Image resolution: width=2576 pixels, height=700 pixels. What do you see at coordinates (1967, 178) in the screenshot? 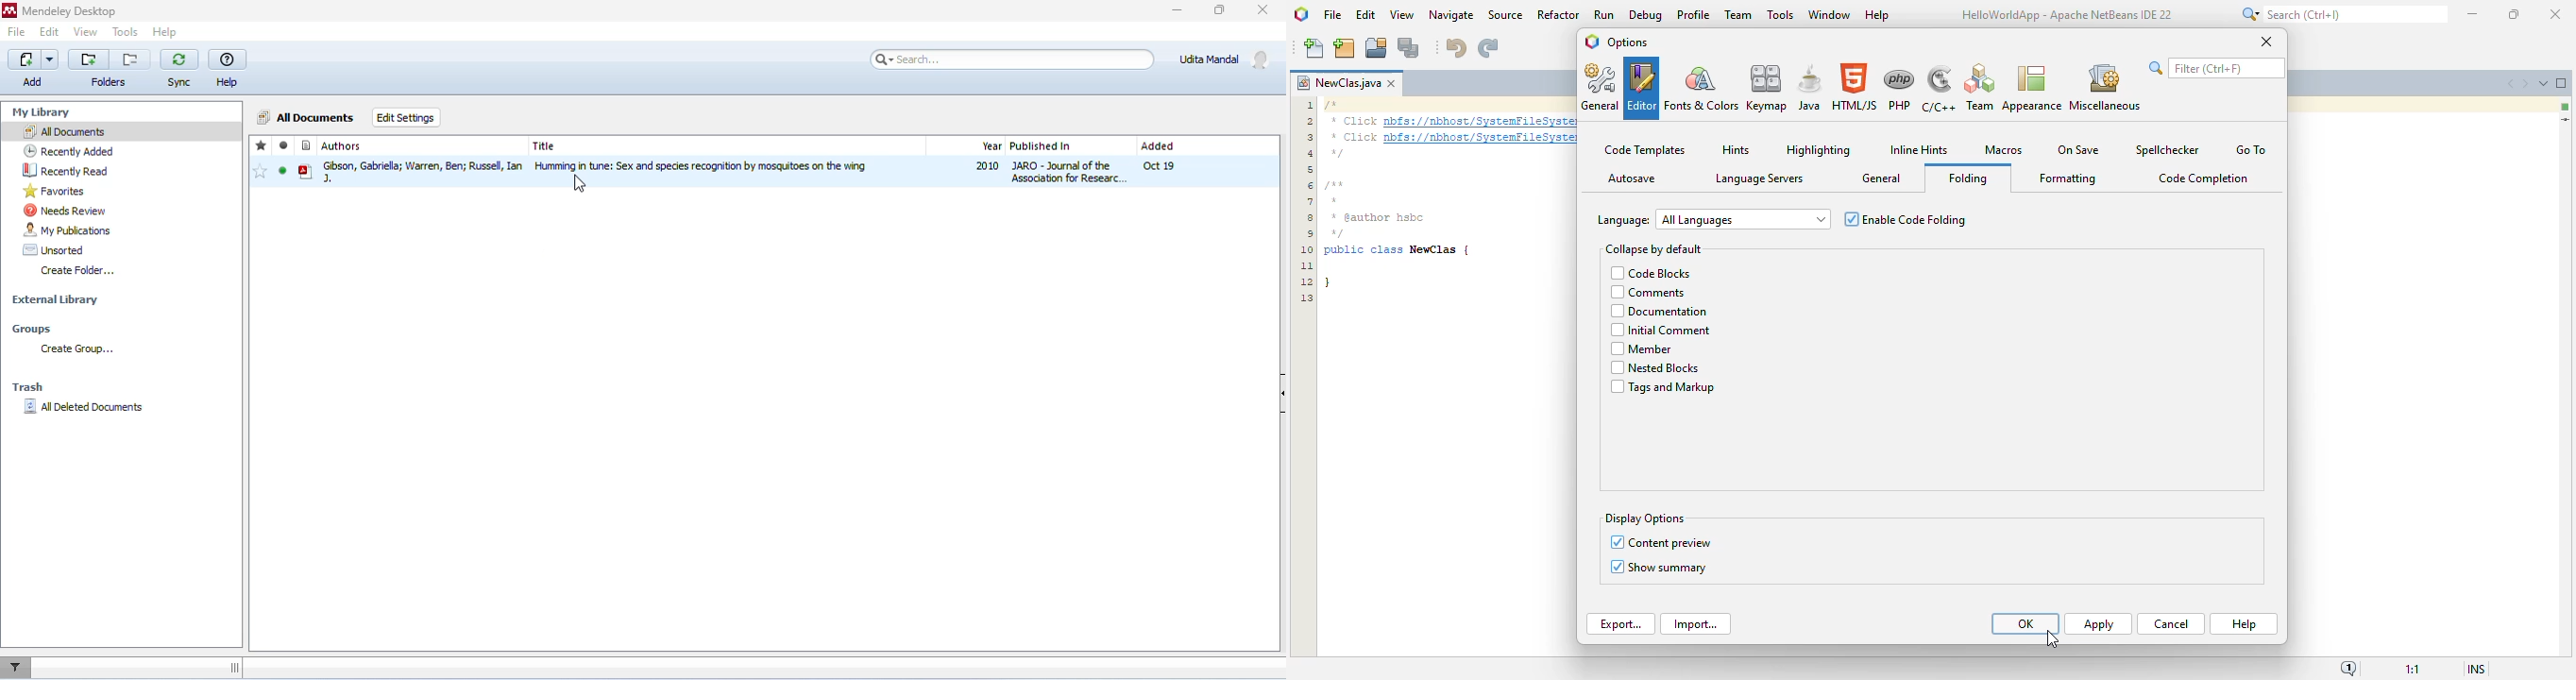
I see `folding` at bounding box center [1967, 178].